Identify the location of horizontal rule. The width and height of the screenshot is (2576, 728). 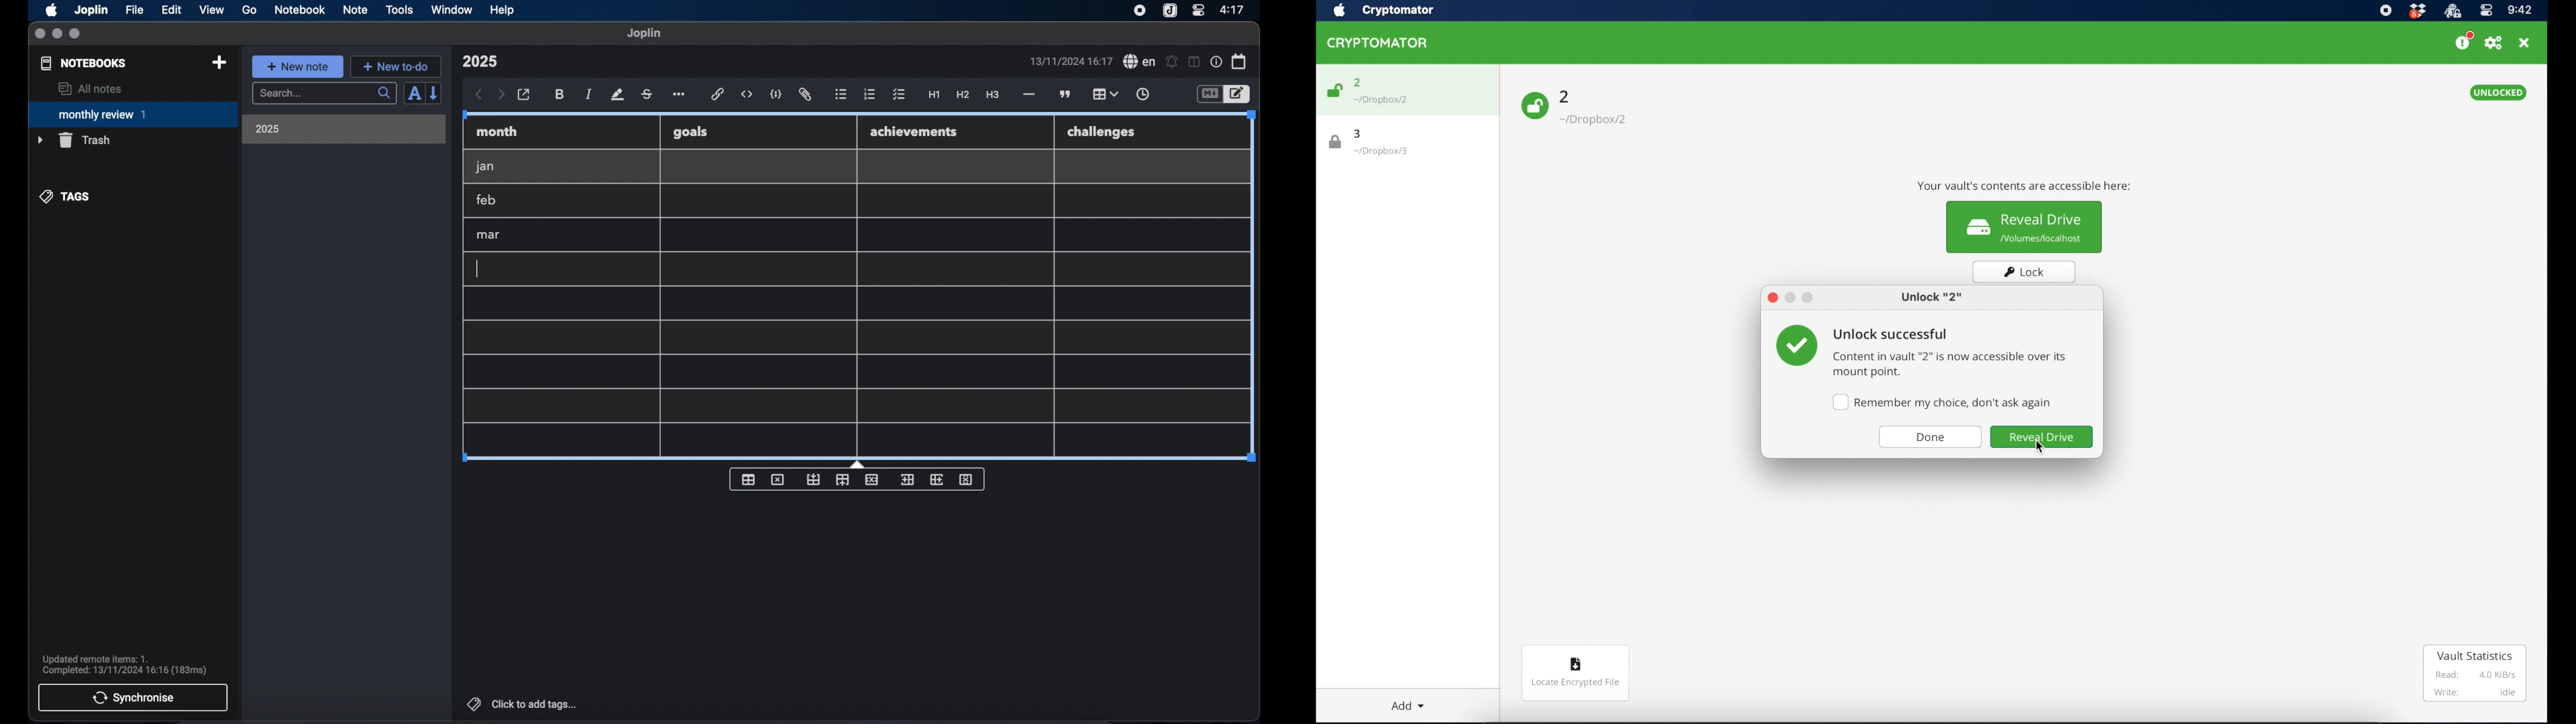
(1028, 95).